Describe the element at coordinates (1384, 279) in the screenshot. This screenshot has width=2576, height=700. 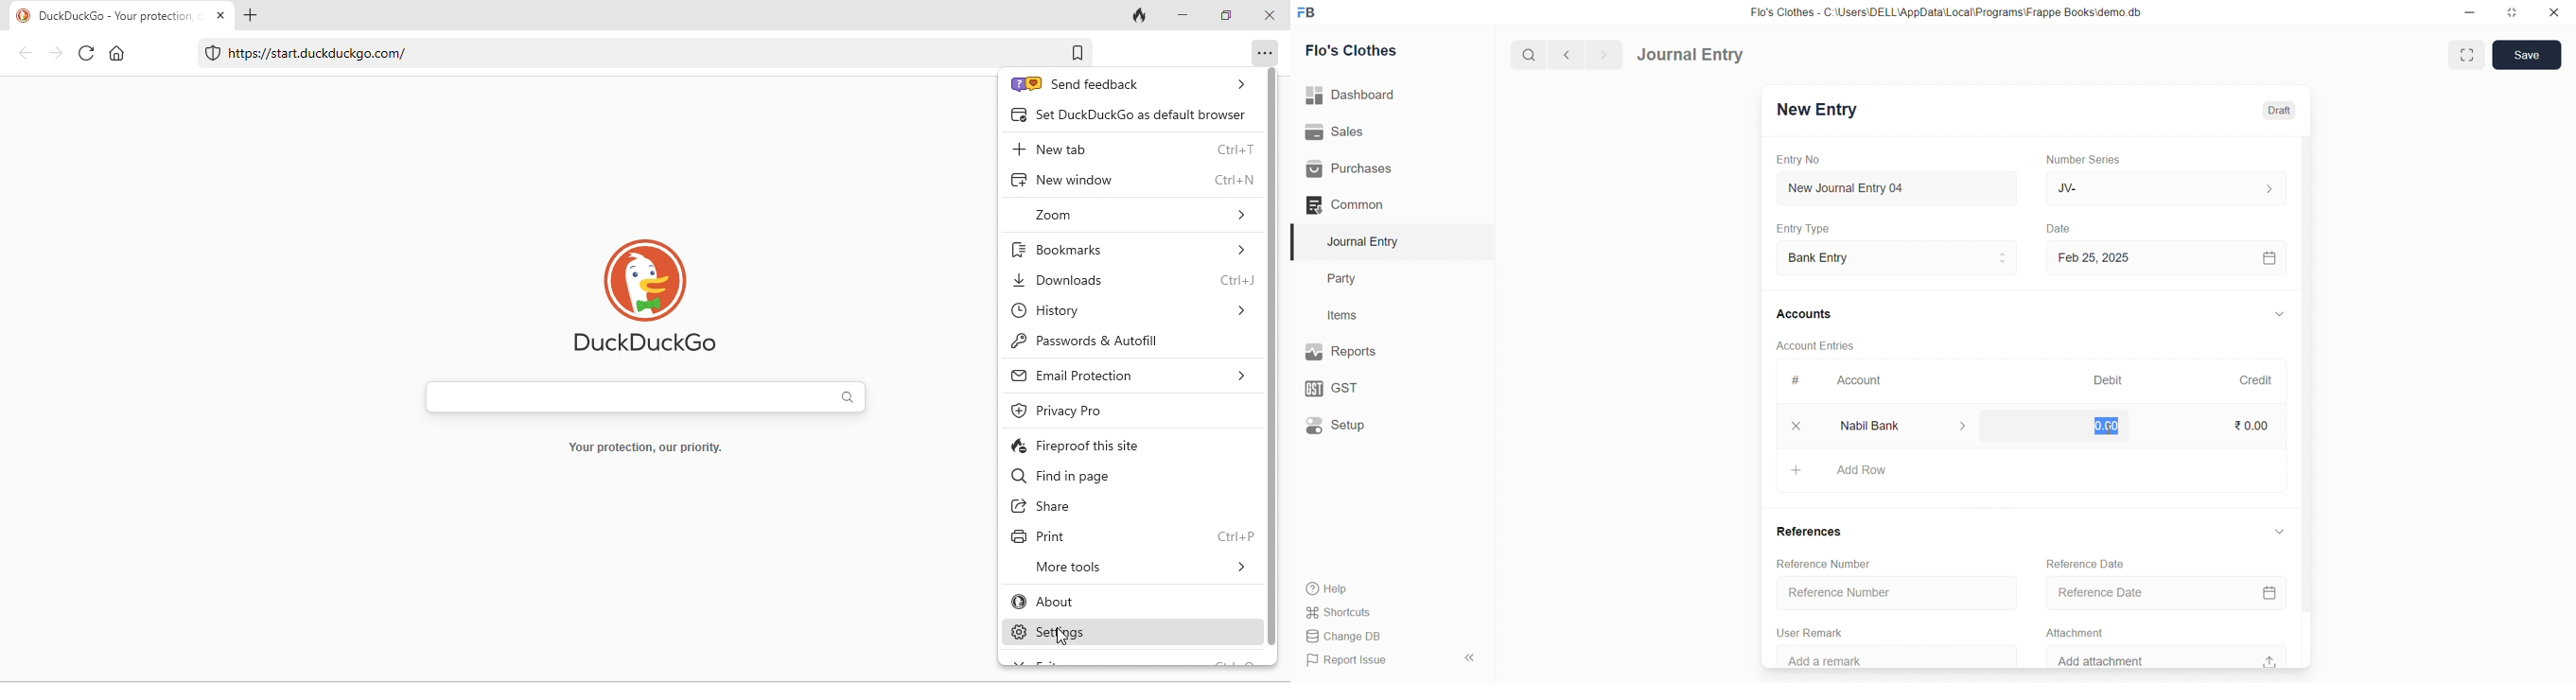
I see `Party` at that location.